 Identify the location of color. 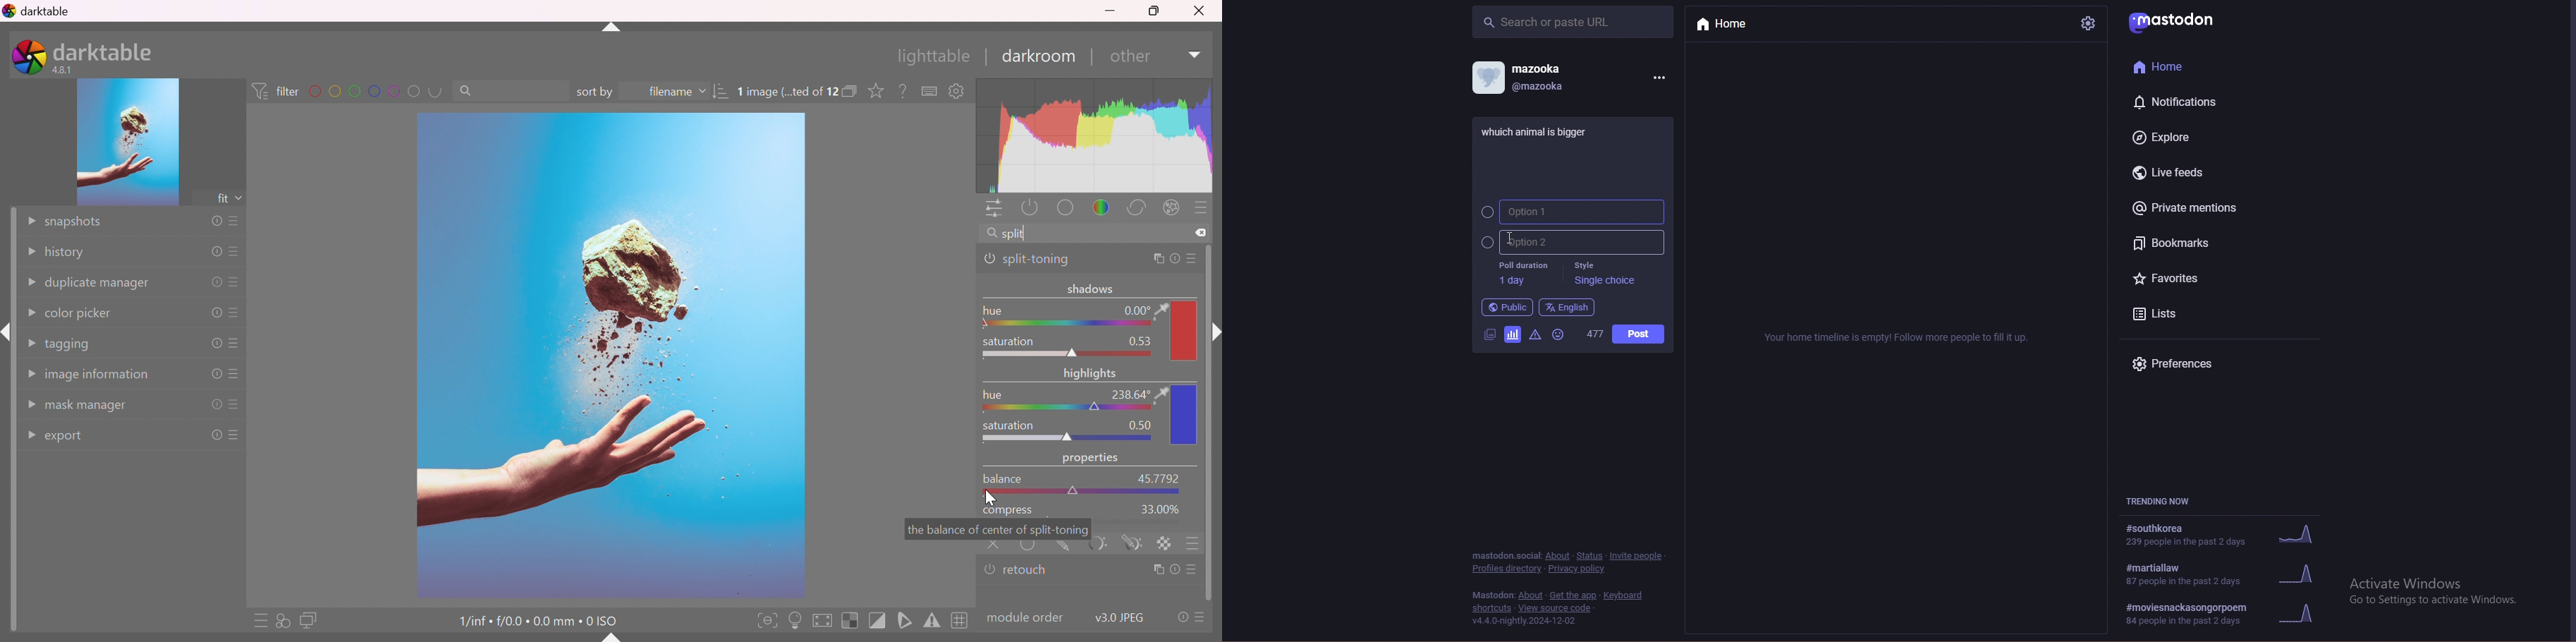
(1185, 330).